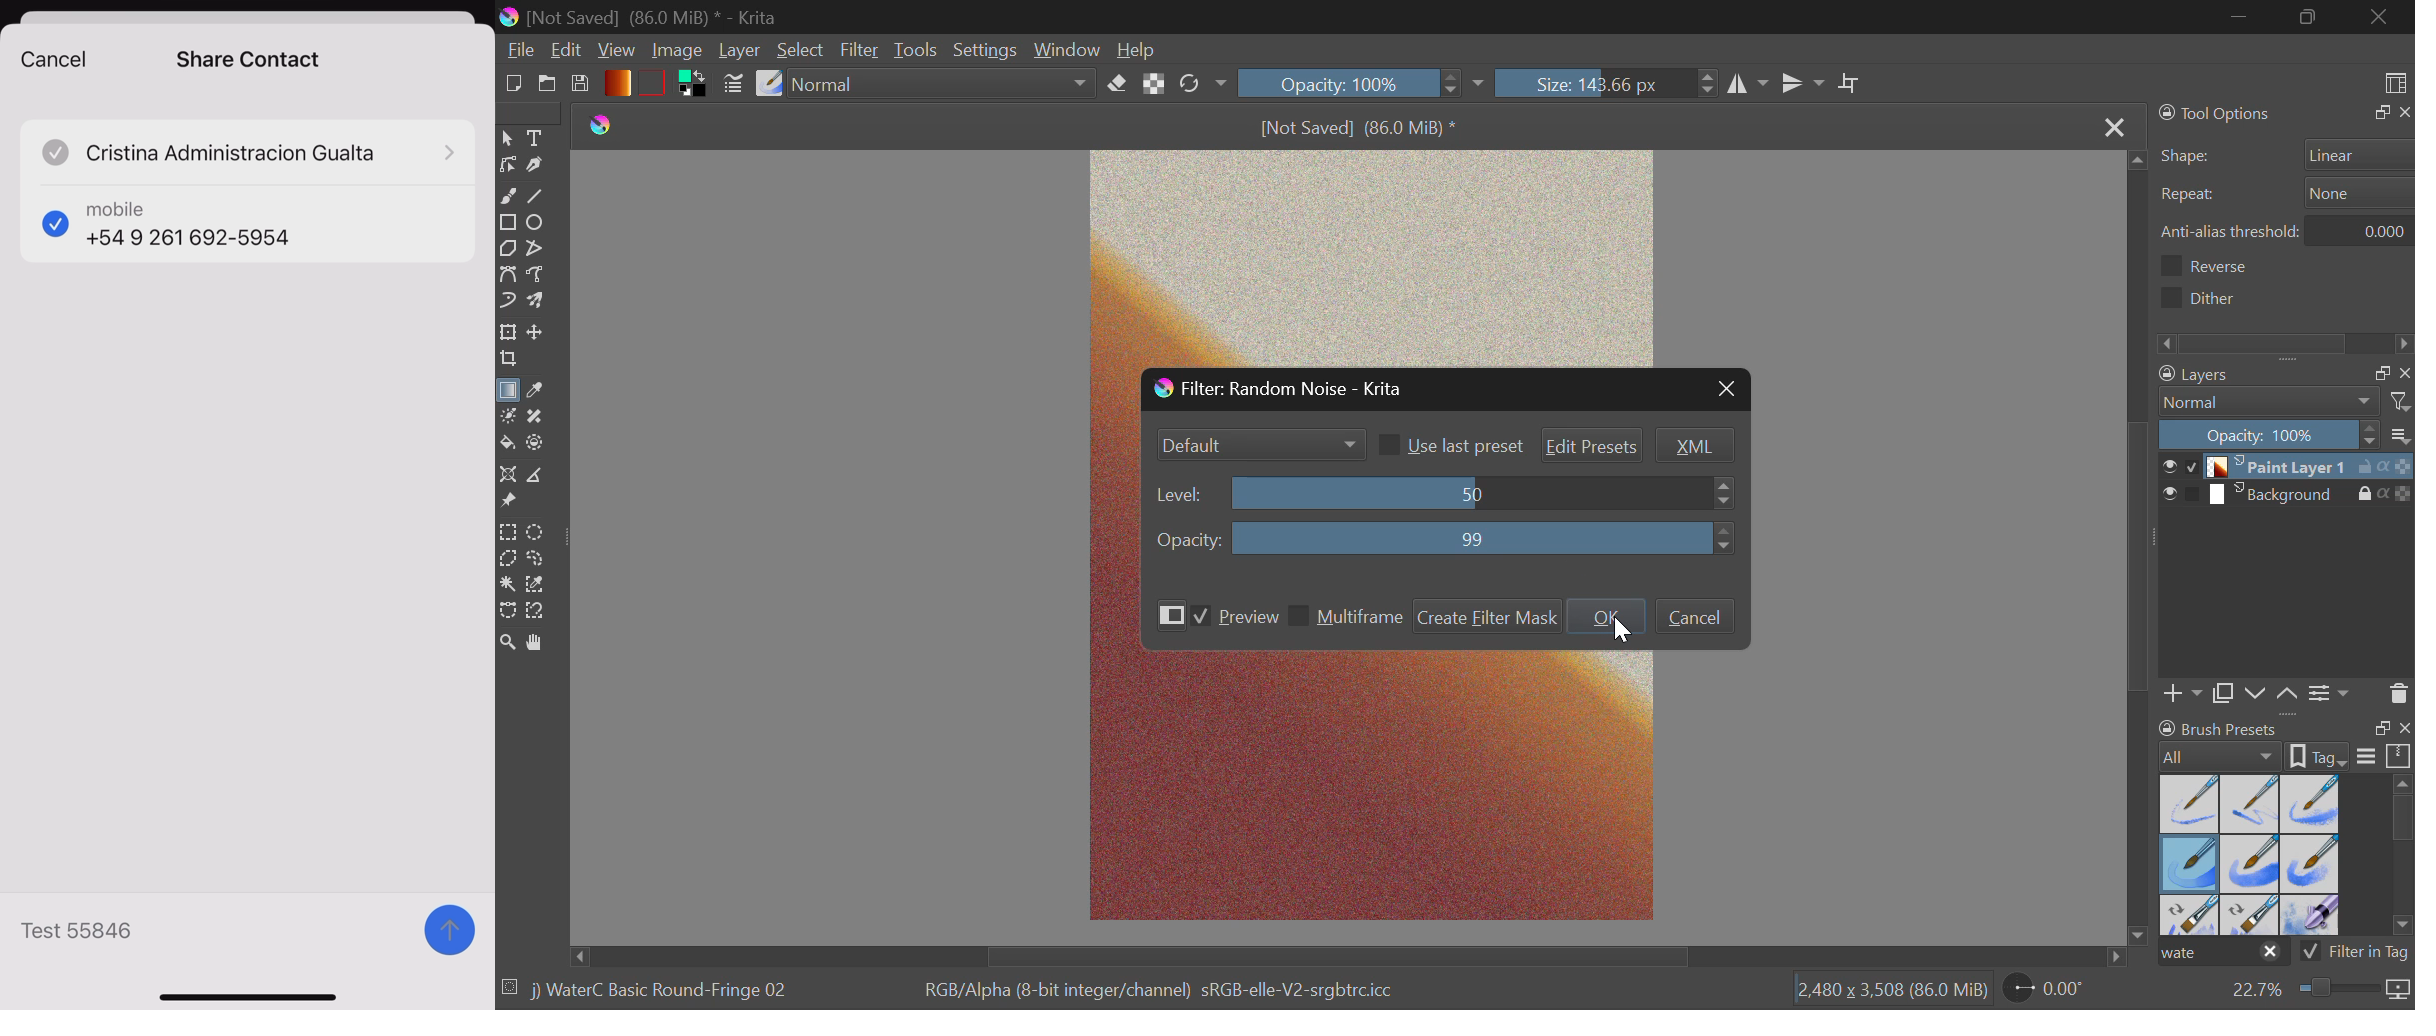 This screenshot has height=1036, width=2436. I want to click on Pan, so click(542, 644).